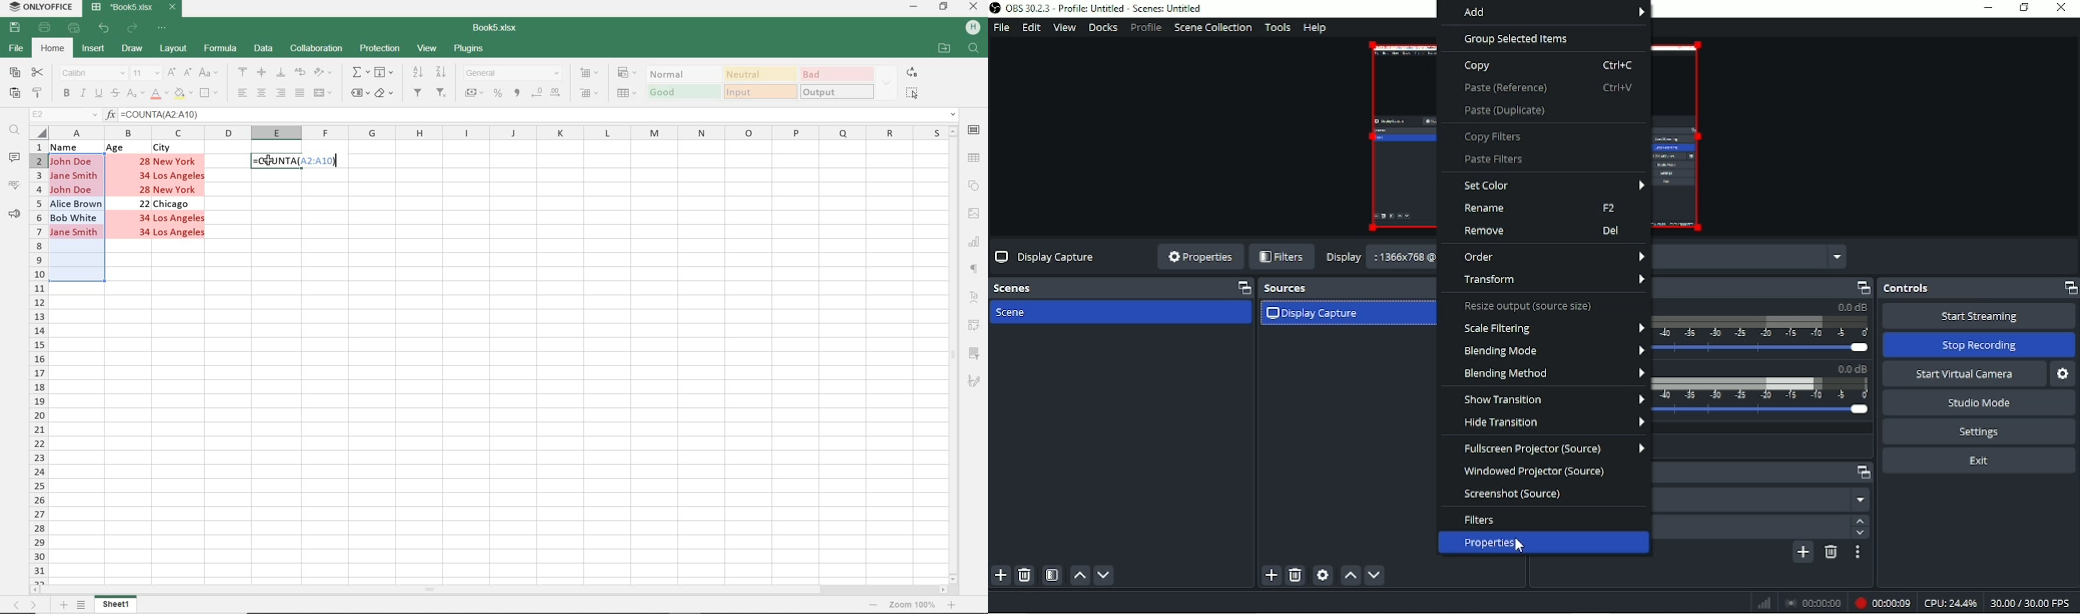 Image resolution: width=2100 pixels, height=616 pixels. Describe the element at coordinates (64, 605) in the screenshot. I see `ADD SHEETS` at that location.